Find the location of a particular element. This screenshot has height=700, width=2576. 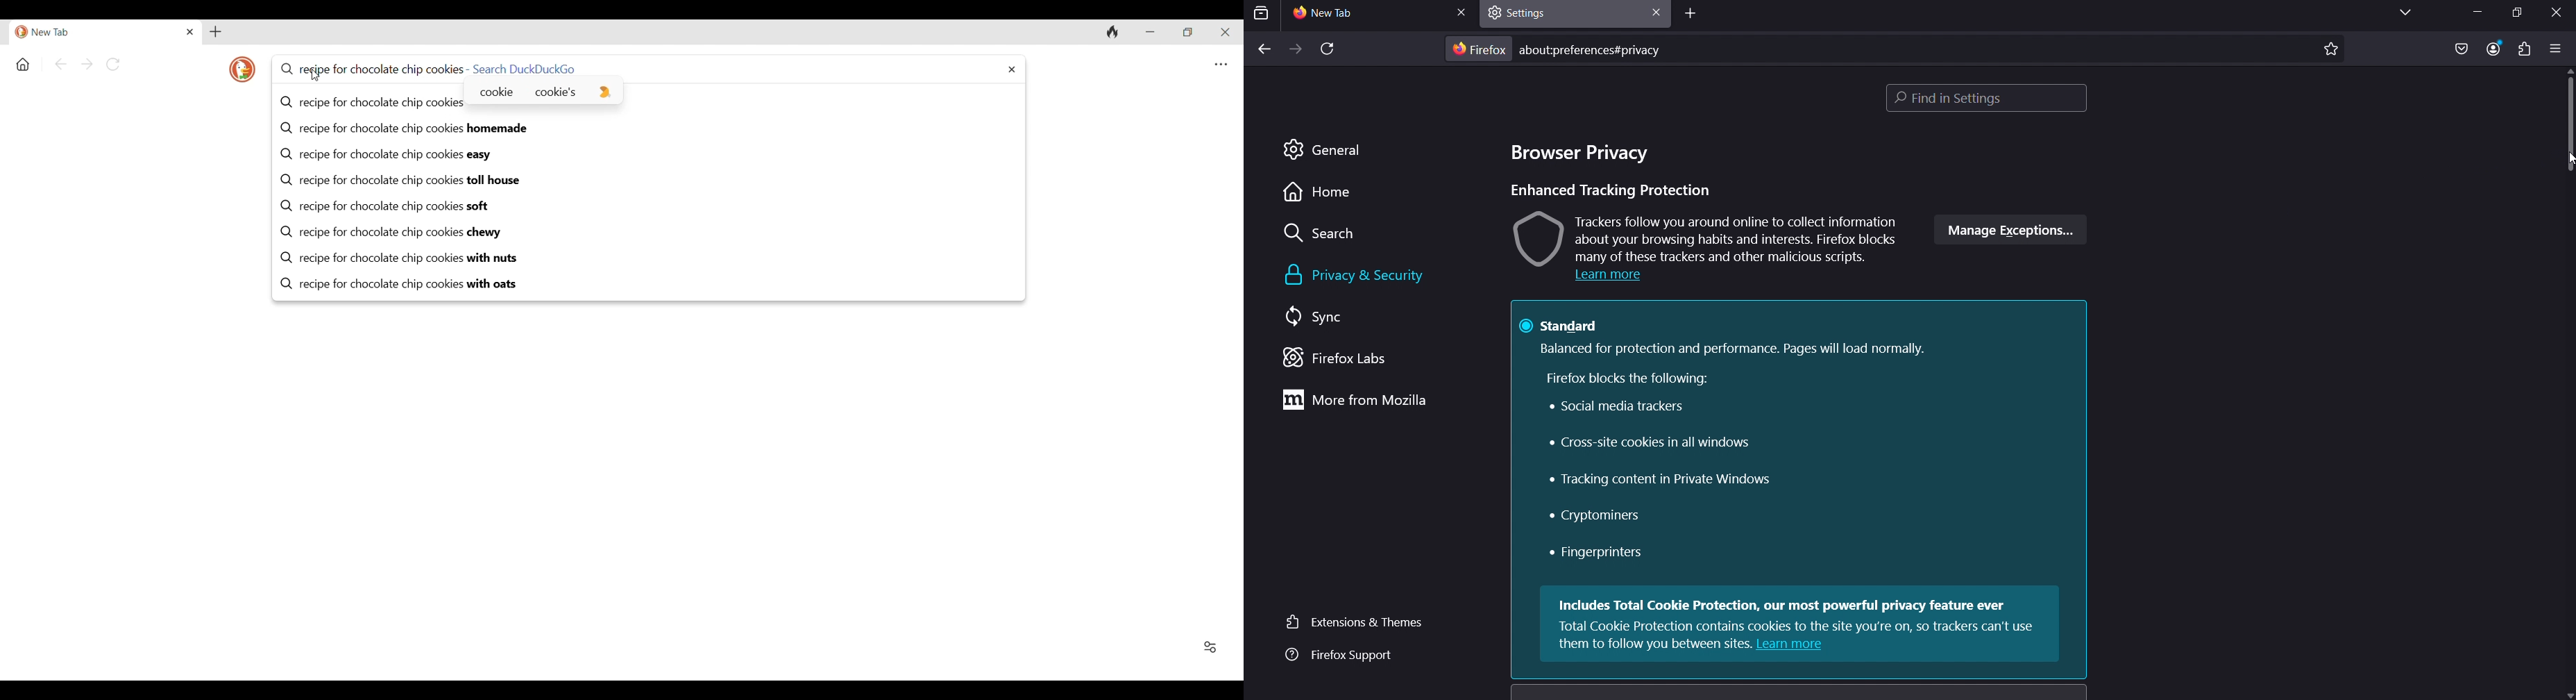

Go back is located at coordinates (61, 64).